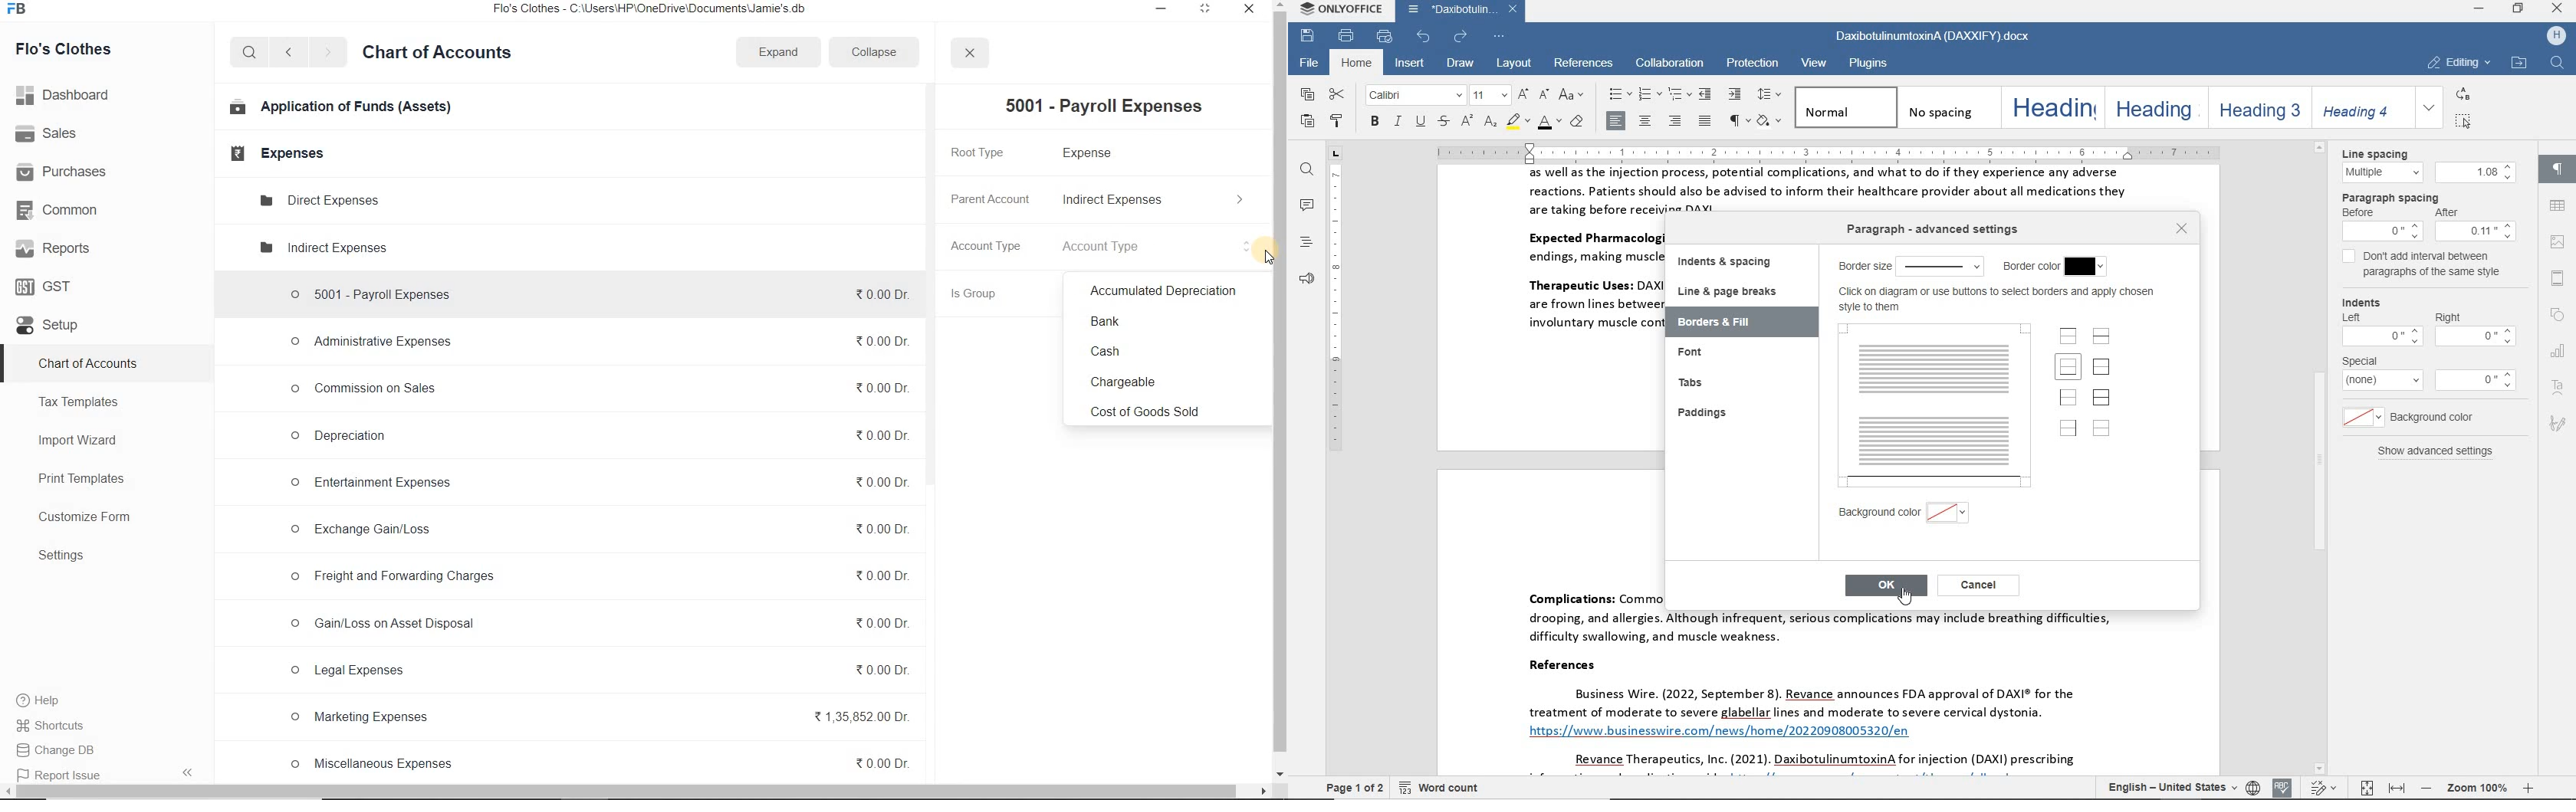 The height and width of the screenshot is (812, 2576). I want to click on document name, so click(1464, 10).